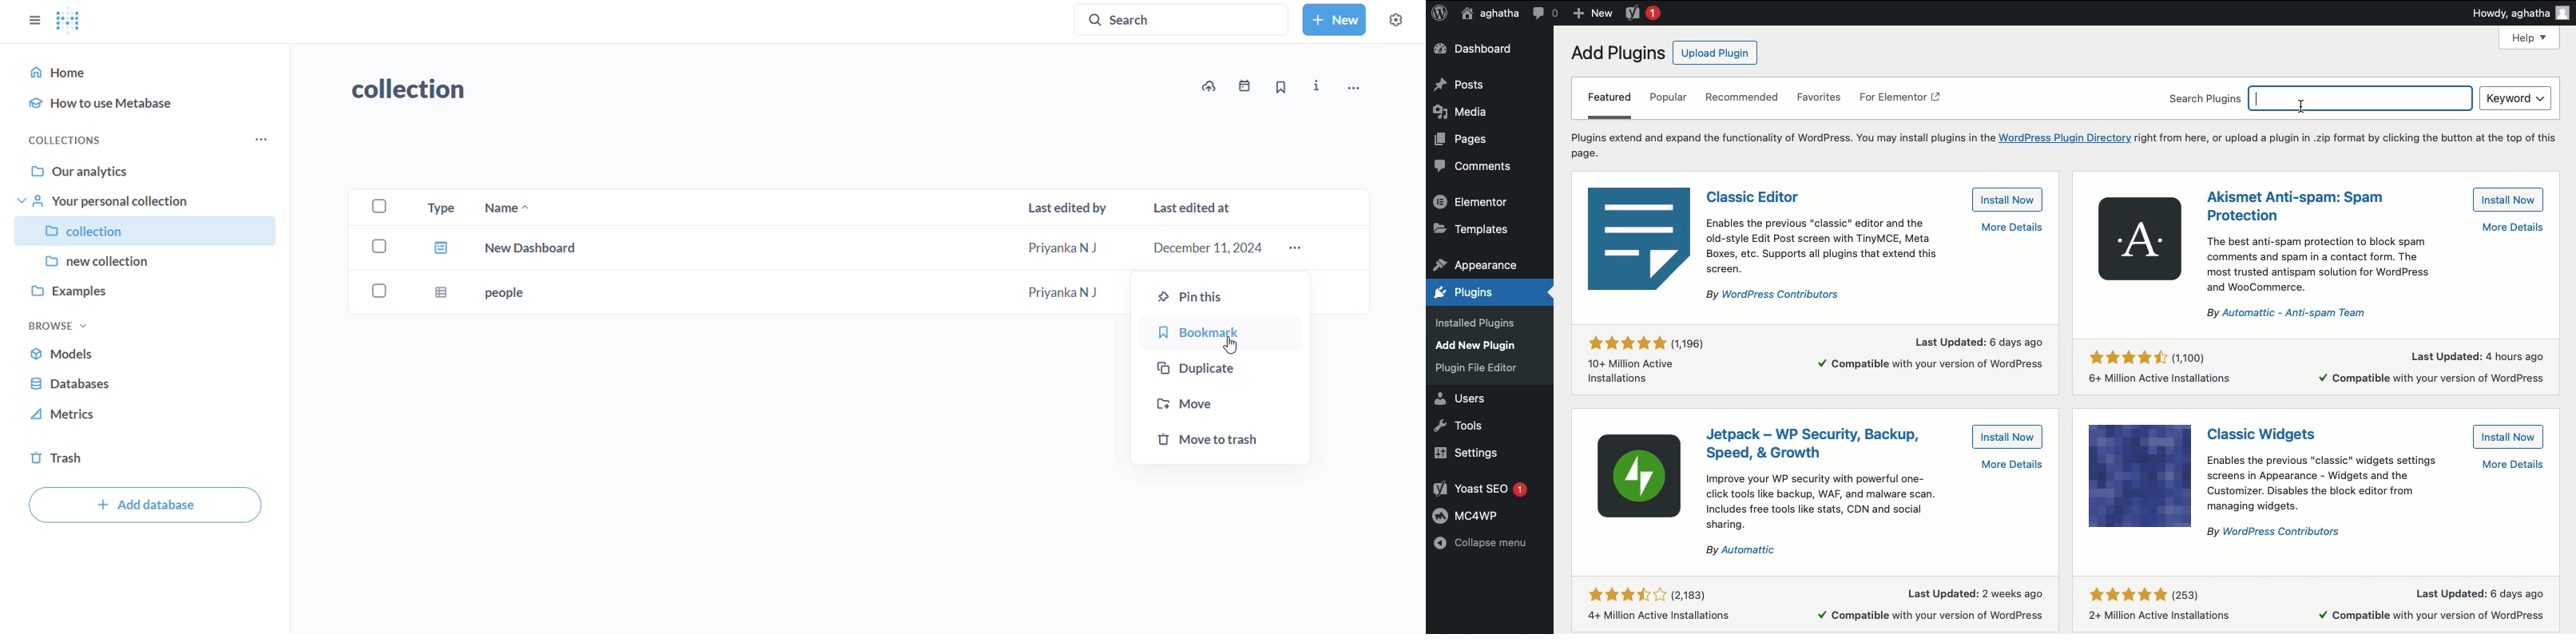  What do you see at coordinates (1641, 238) in the screenshot?
I see `Icon` at bounding box center [1641, 238].